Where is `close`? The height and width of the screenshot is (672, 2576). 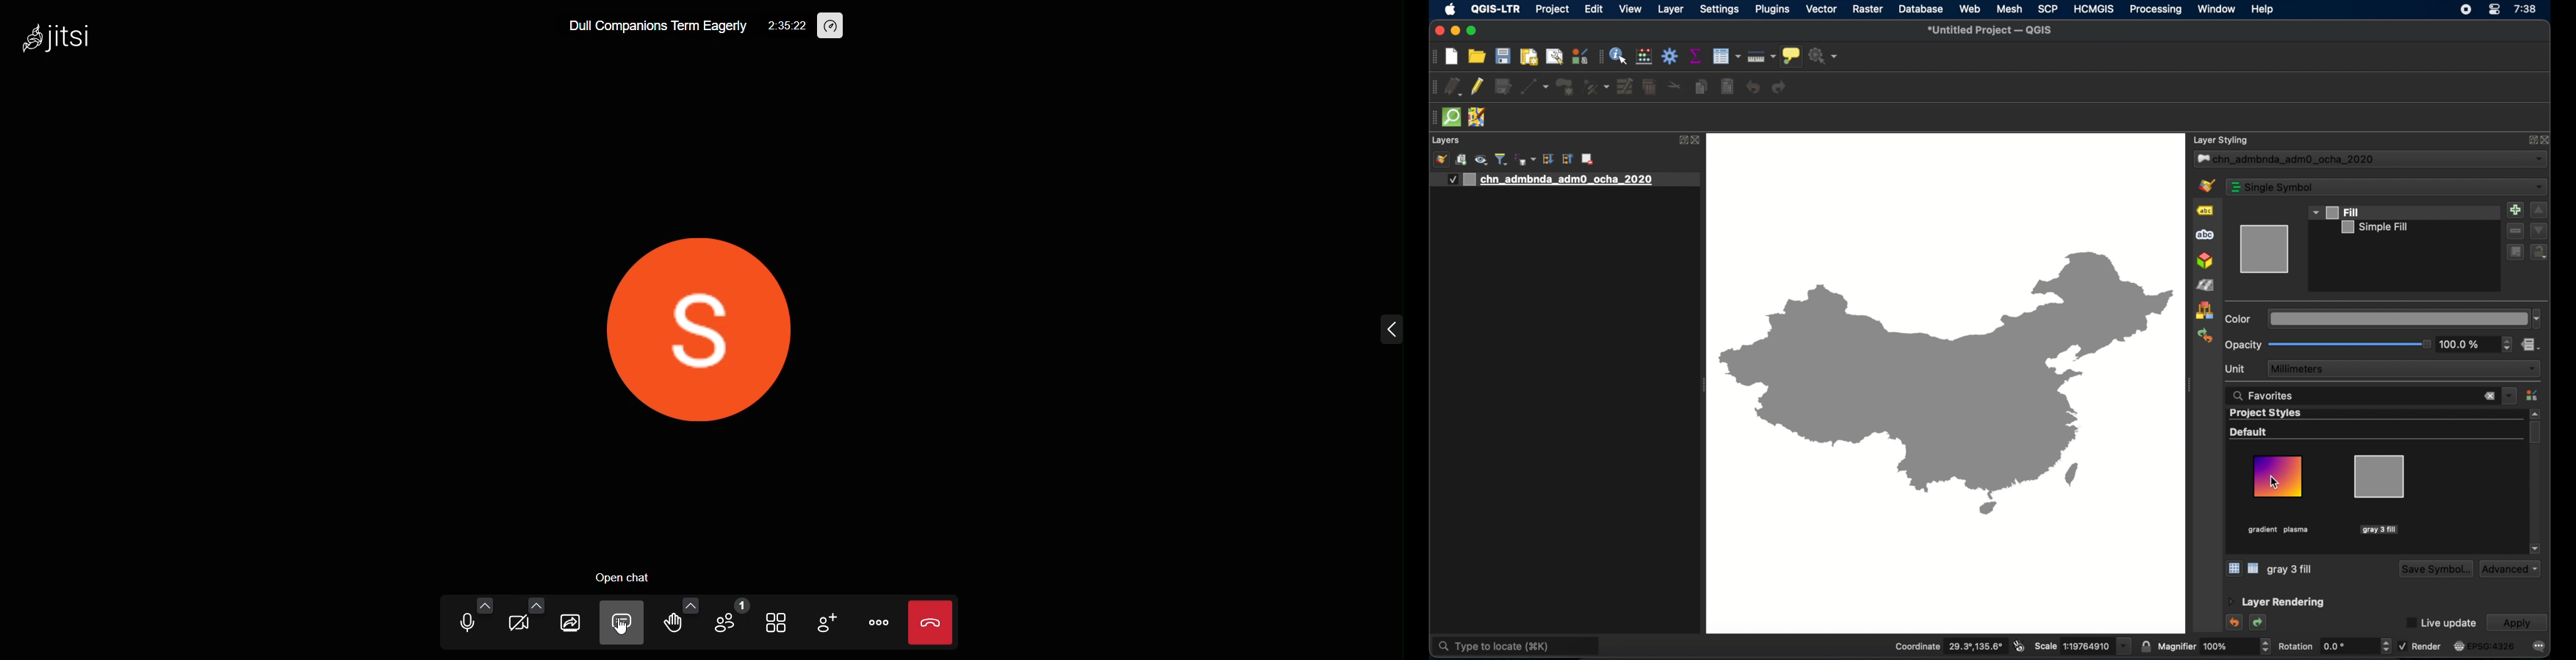 close is located at coordinates (2547, 141).